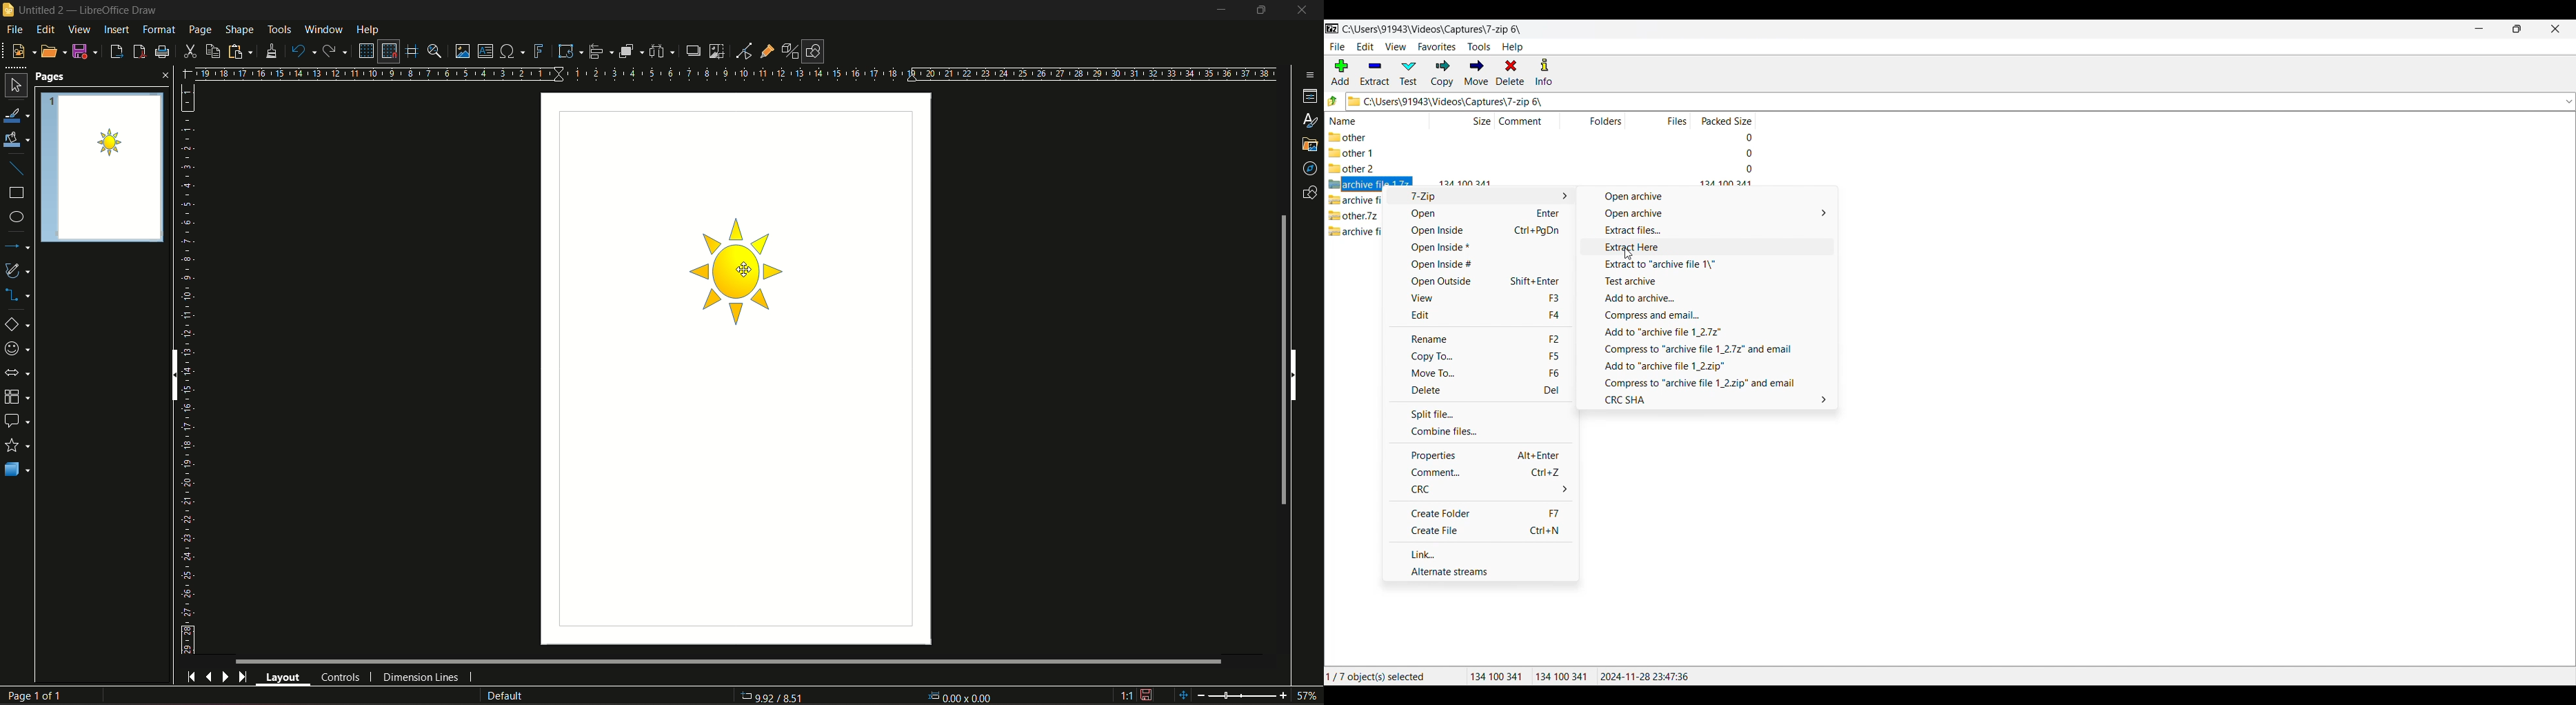  I want to click on layout, so click(283, 678).